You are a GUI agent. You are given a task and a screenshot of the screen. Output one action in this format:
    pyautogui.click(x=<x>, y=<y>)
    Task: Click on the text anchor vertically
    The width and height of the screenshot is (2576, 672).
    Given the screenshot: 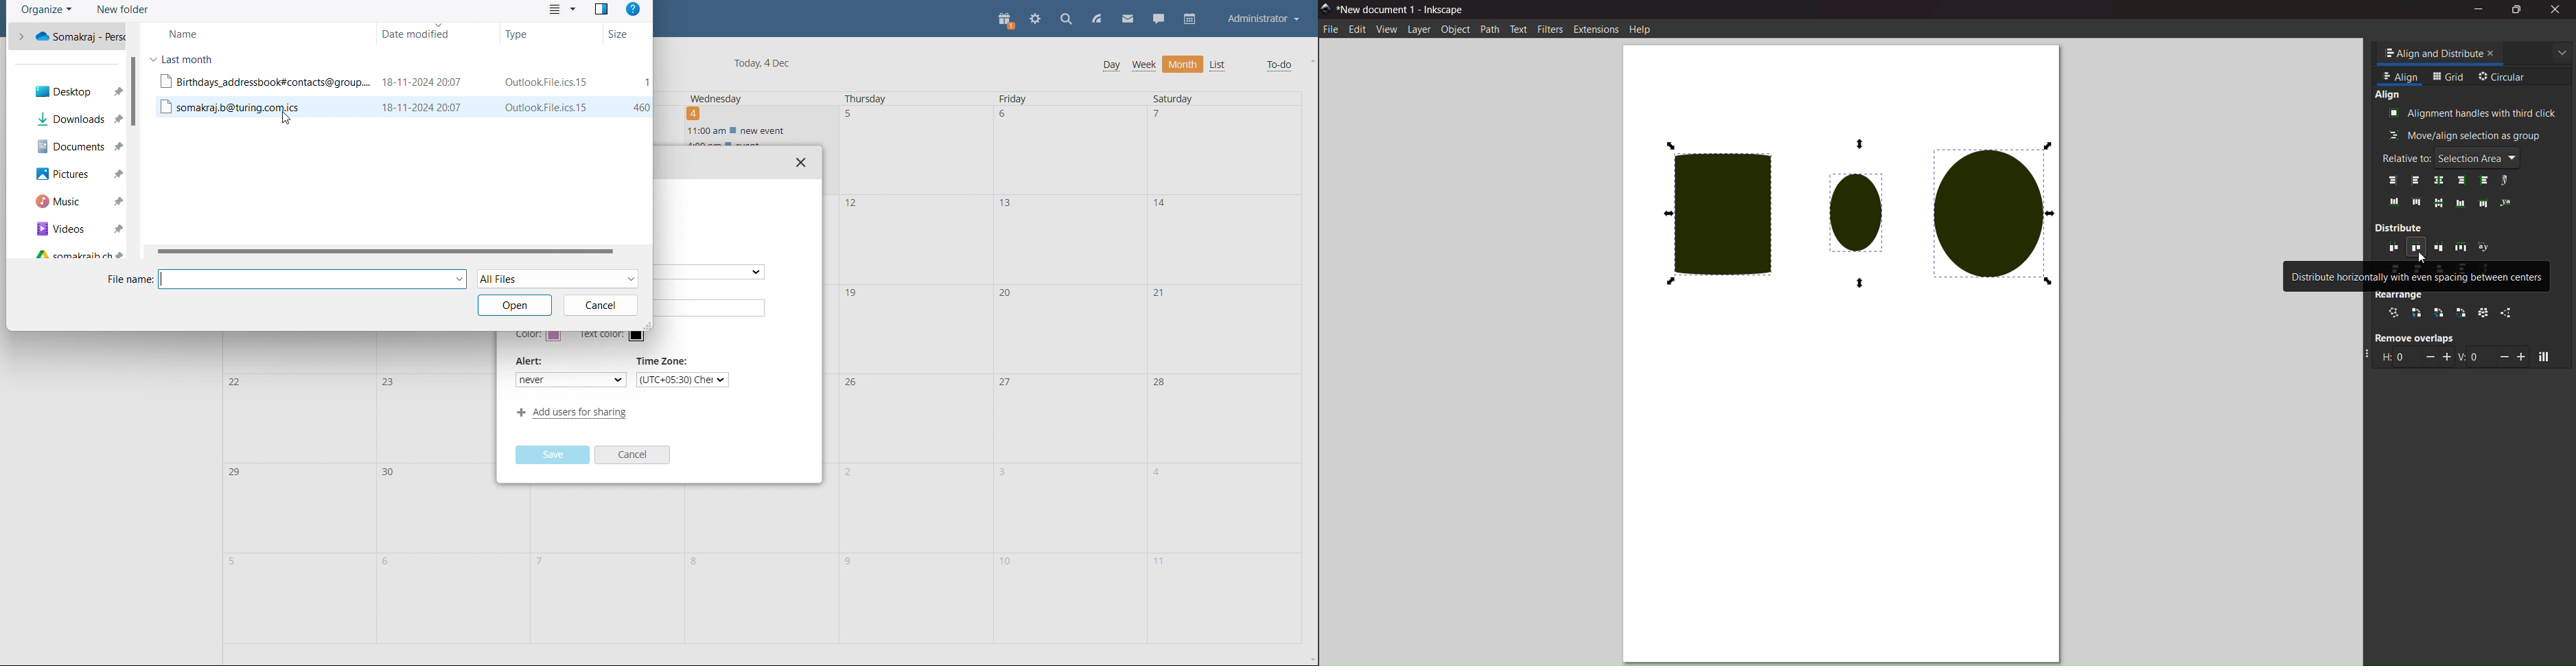 What is the action you would take?
    pyautogui.click(x=2506, y=204)
    